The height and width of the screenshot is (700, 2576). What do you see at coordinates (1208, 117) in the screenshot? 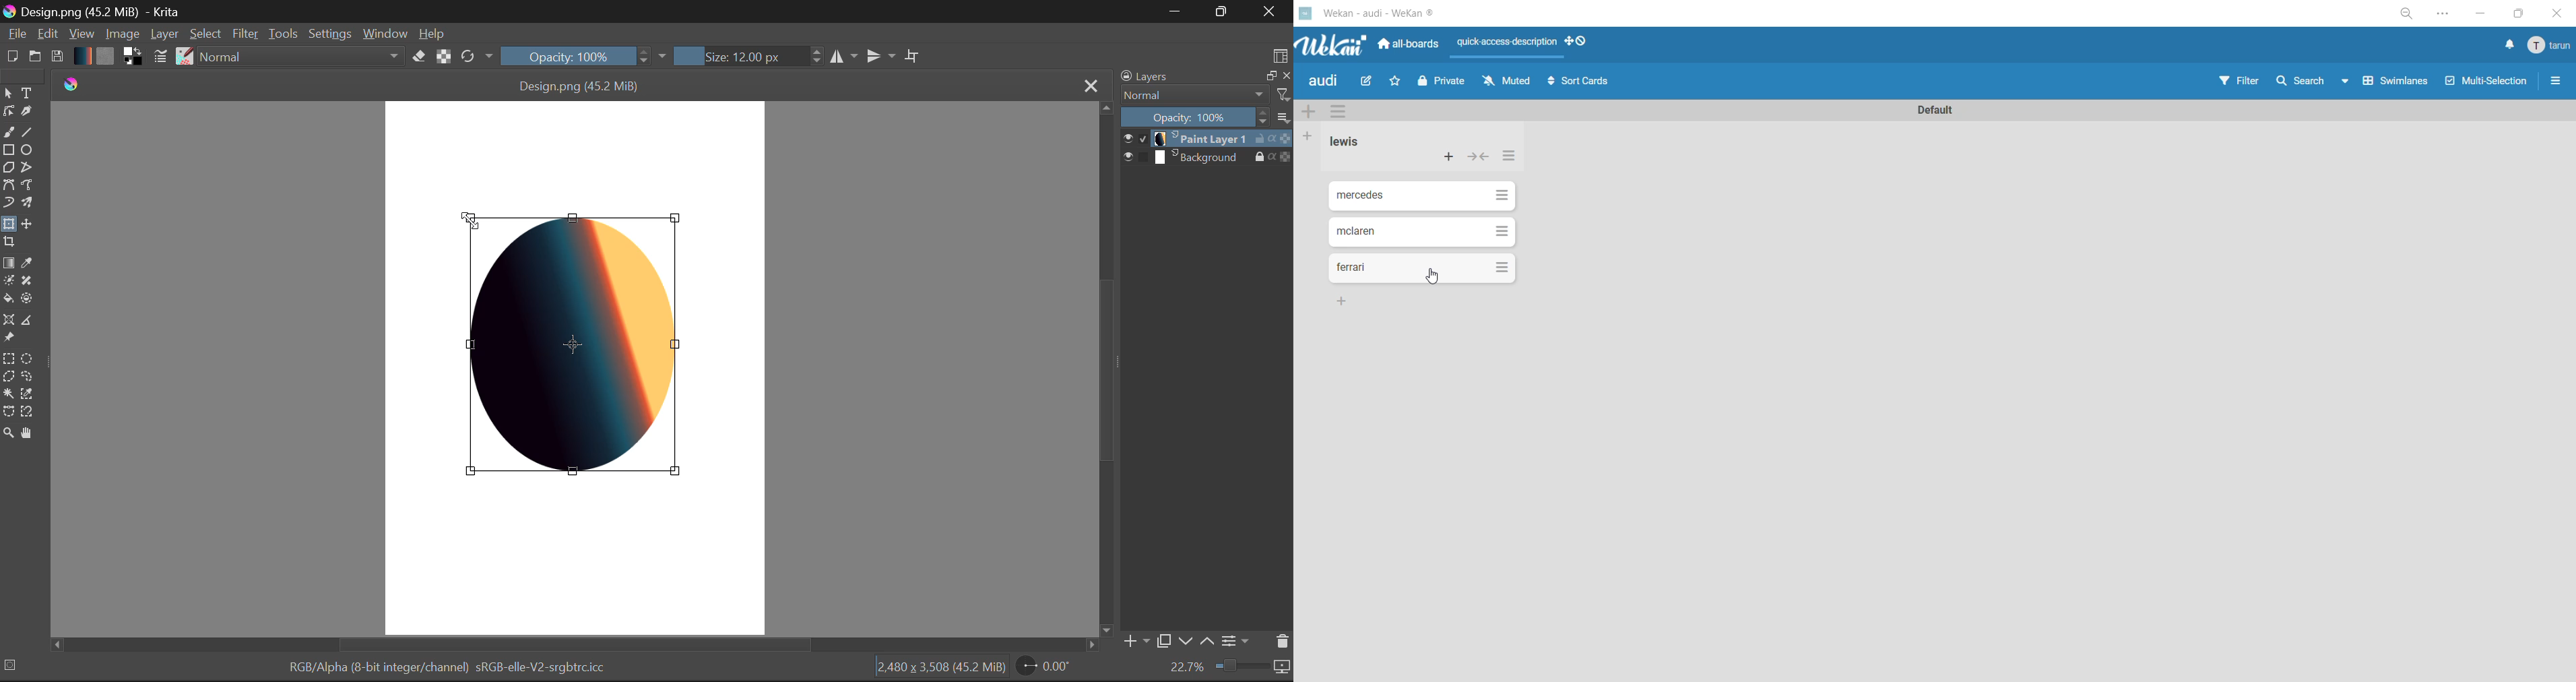
I see `Opacity` at bounding box center [1208, 117].